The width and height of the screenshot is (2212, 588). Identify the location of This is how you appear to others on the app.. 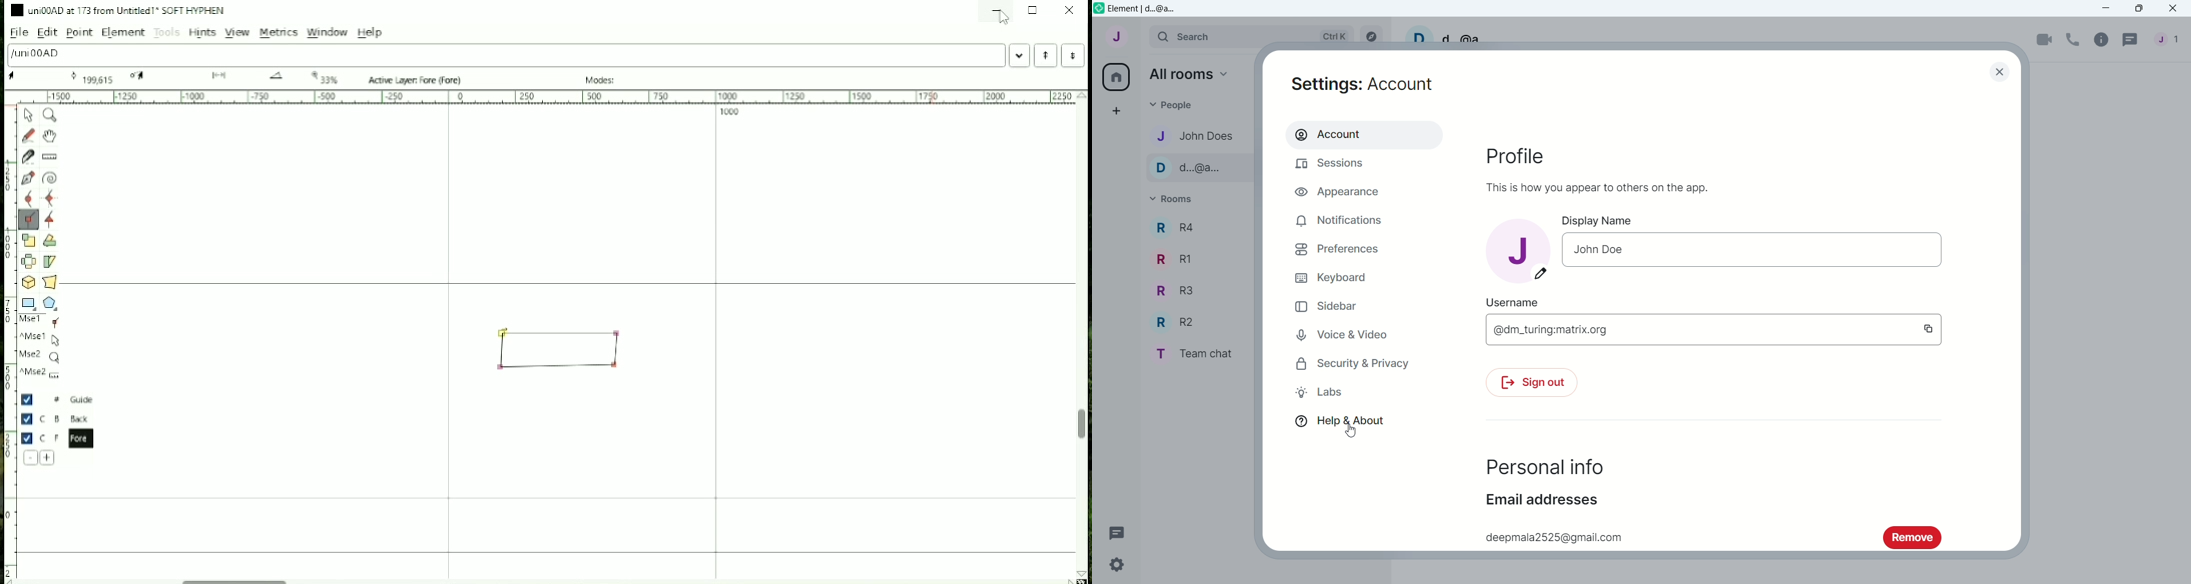
(1600, 186).